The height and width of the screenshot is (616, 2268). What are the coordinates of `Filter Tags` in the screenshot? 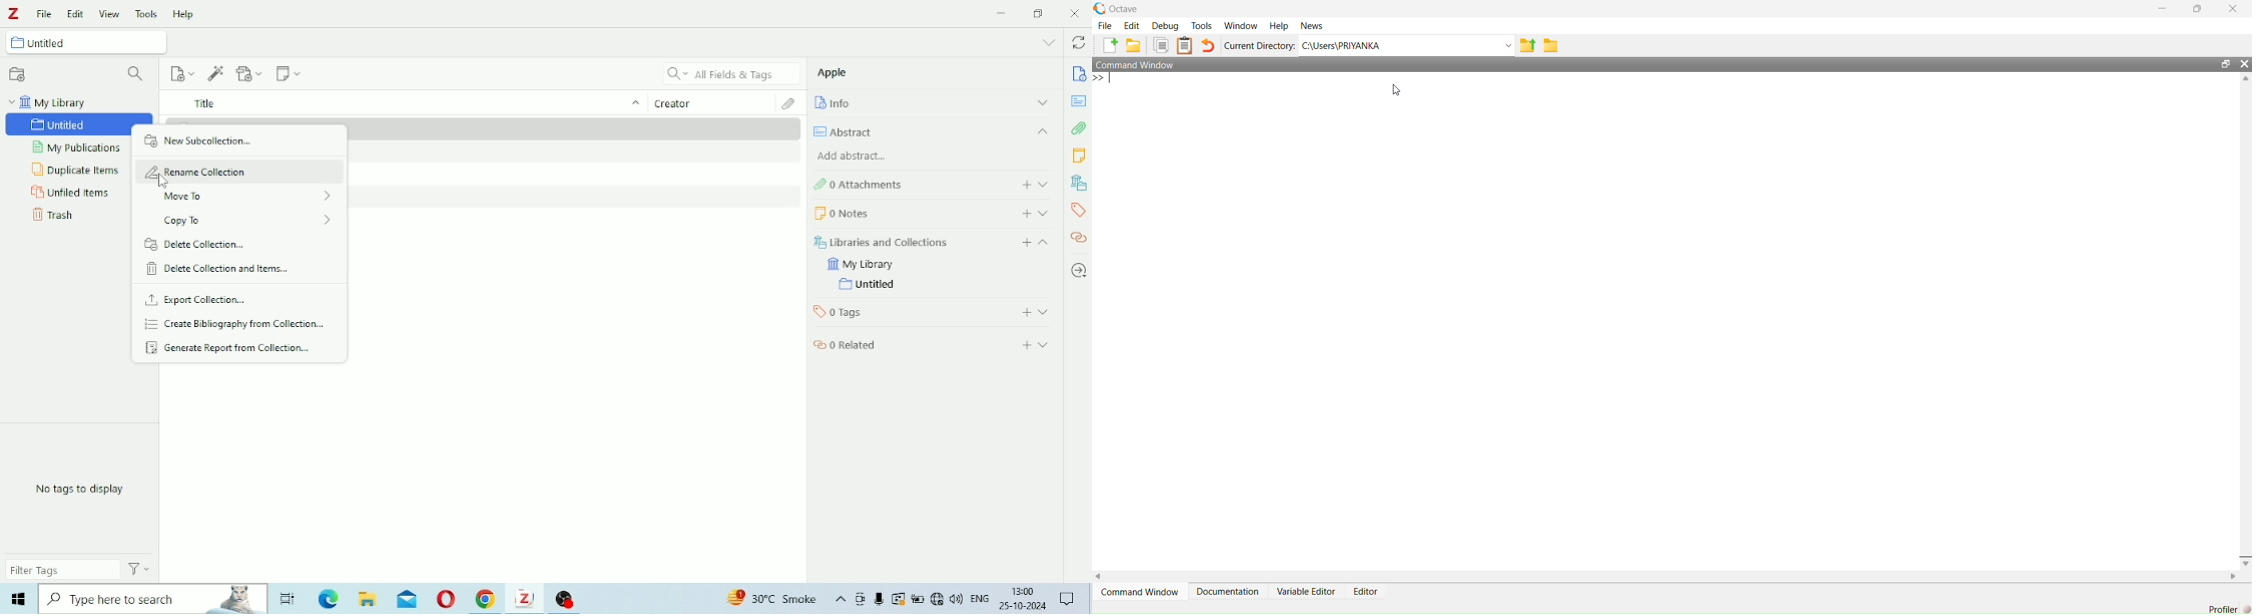 It's located at (63, 571).